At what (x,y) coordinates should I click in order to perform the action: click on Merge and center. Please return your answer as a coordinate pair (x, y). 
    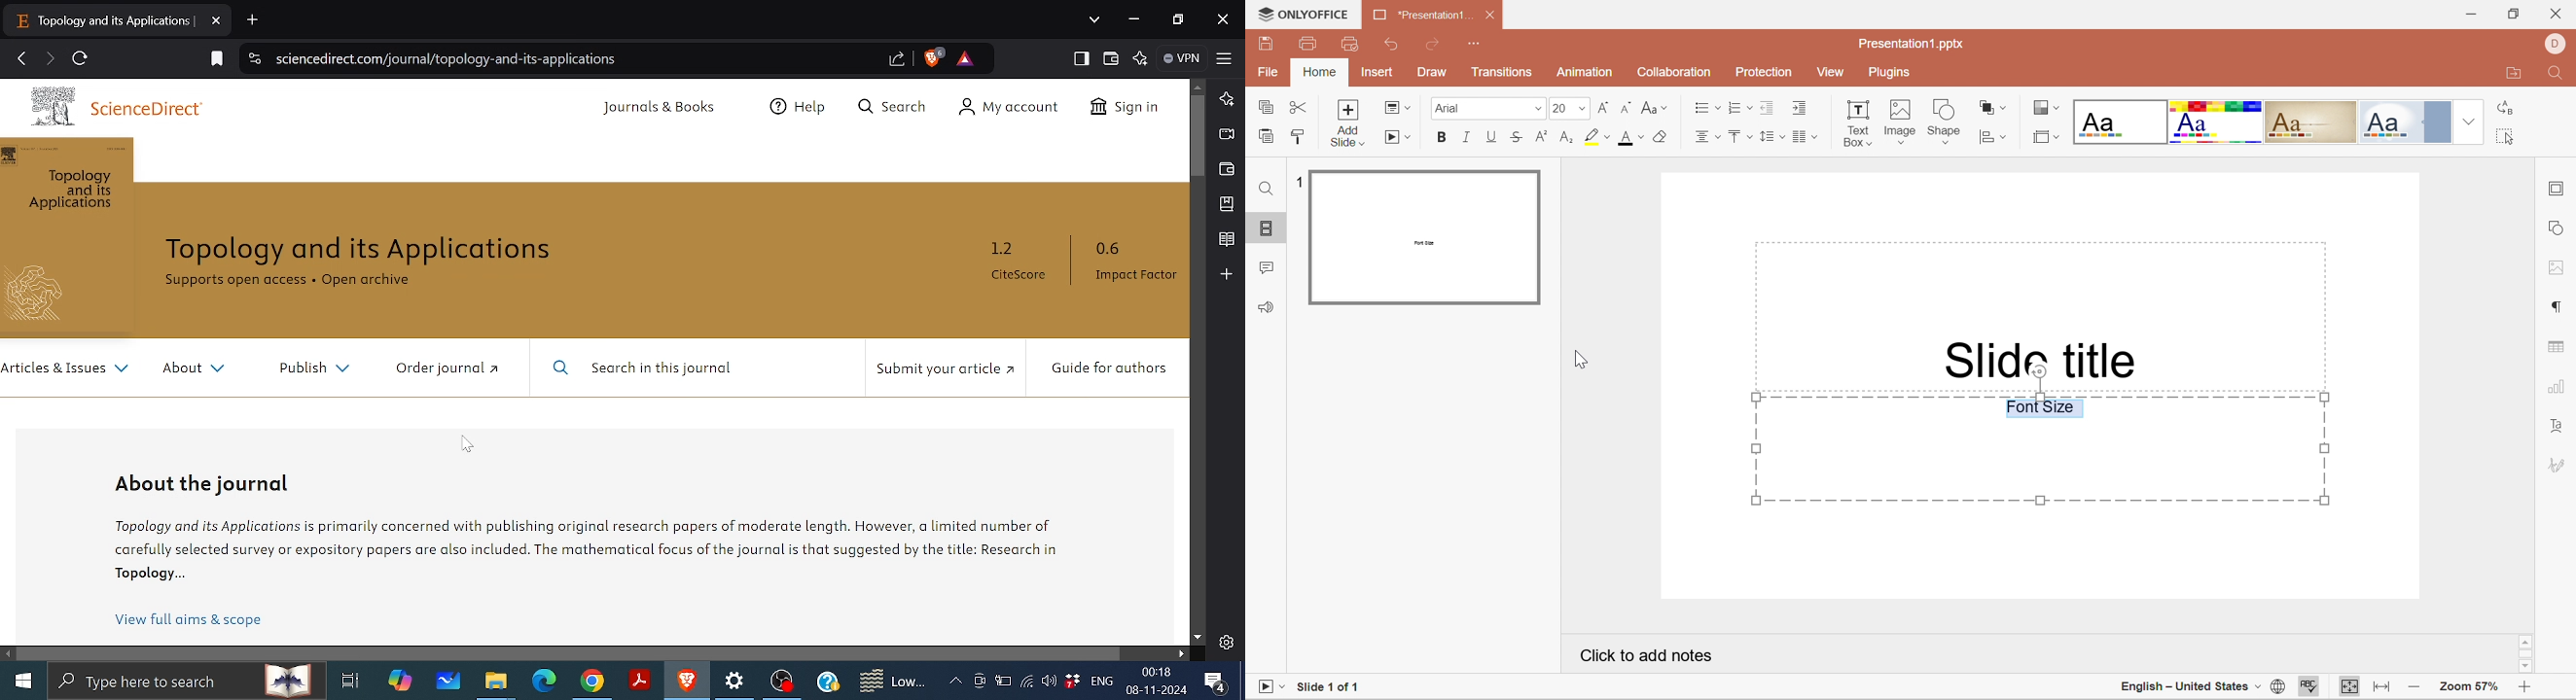
    Looking at the image, I should click on (1804, 138).